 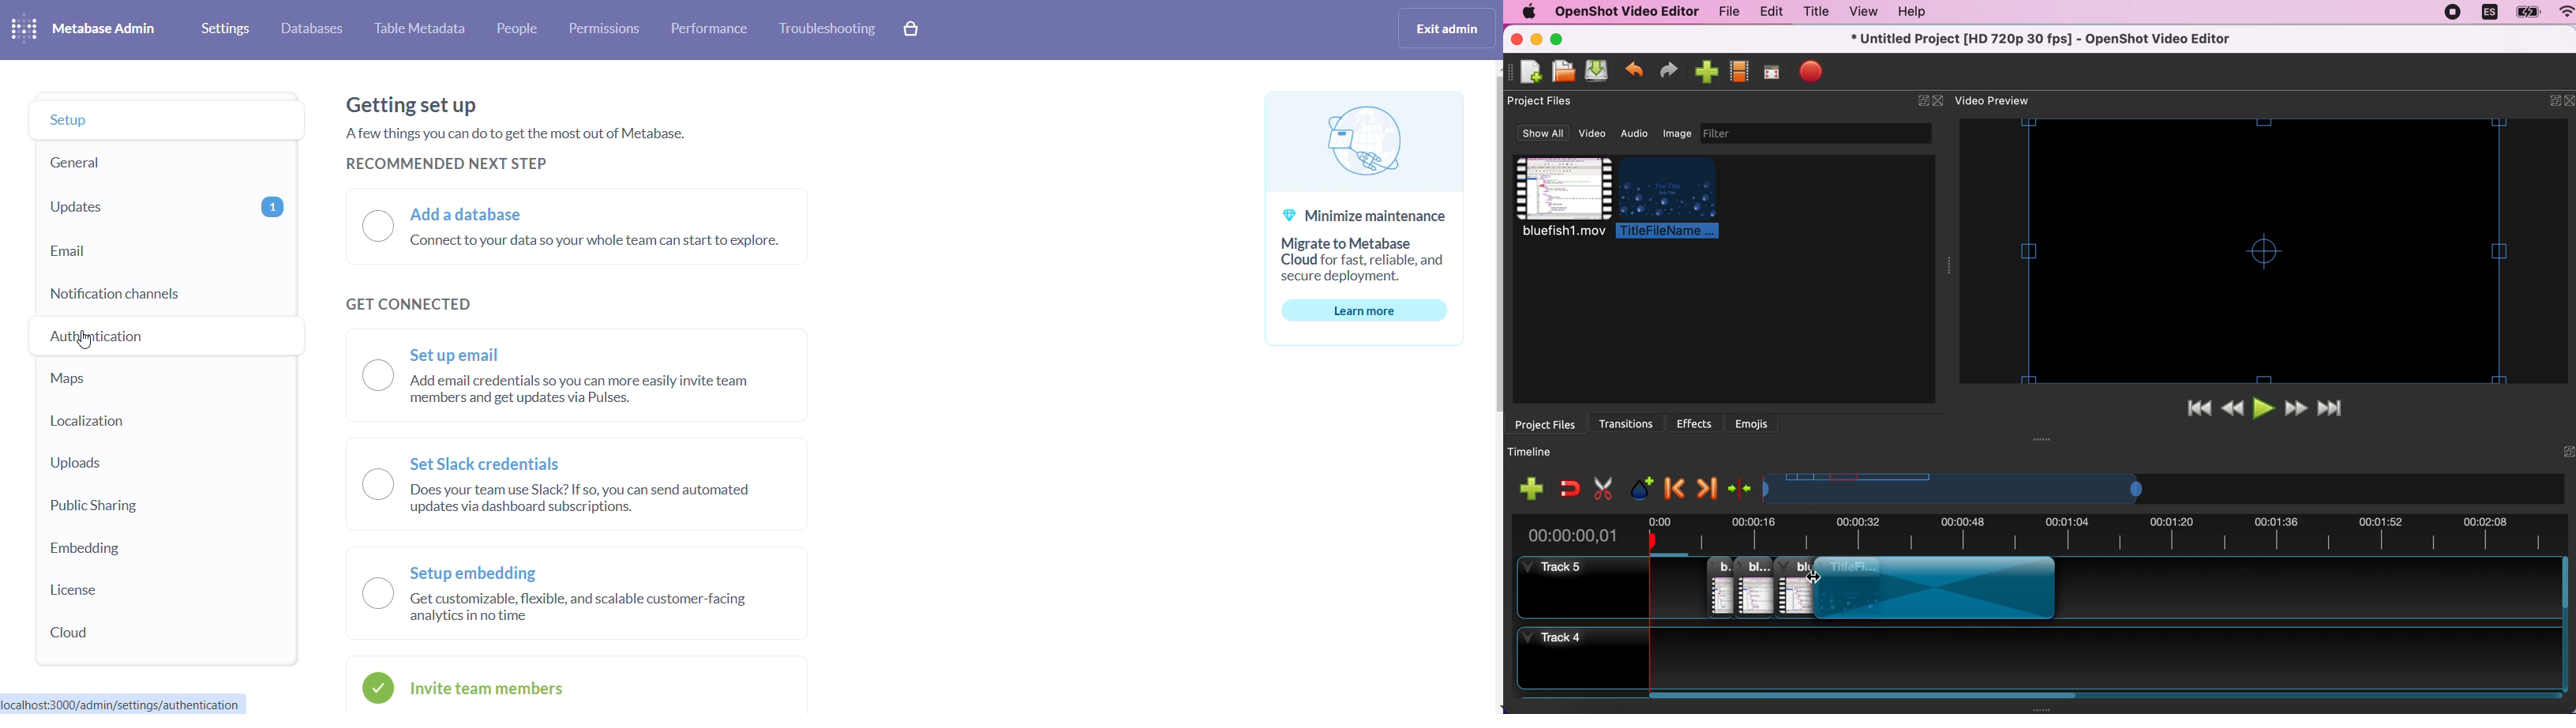 What do you see at coordinates (1940, 589) in the screenshot?
I see `title sequence applied` at bounding box center [1940, 589].